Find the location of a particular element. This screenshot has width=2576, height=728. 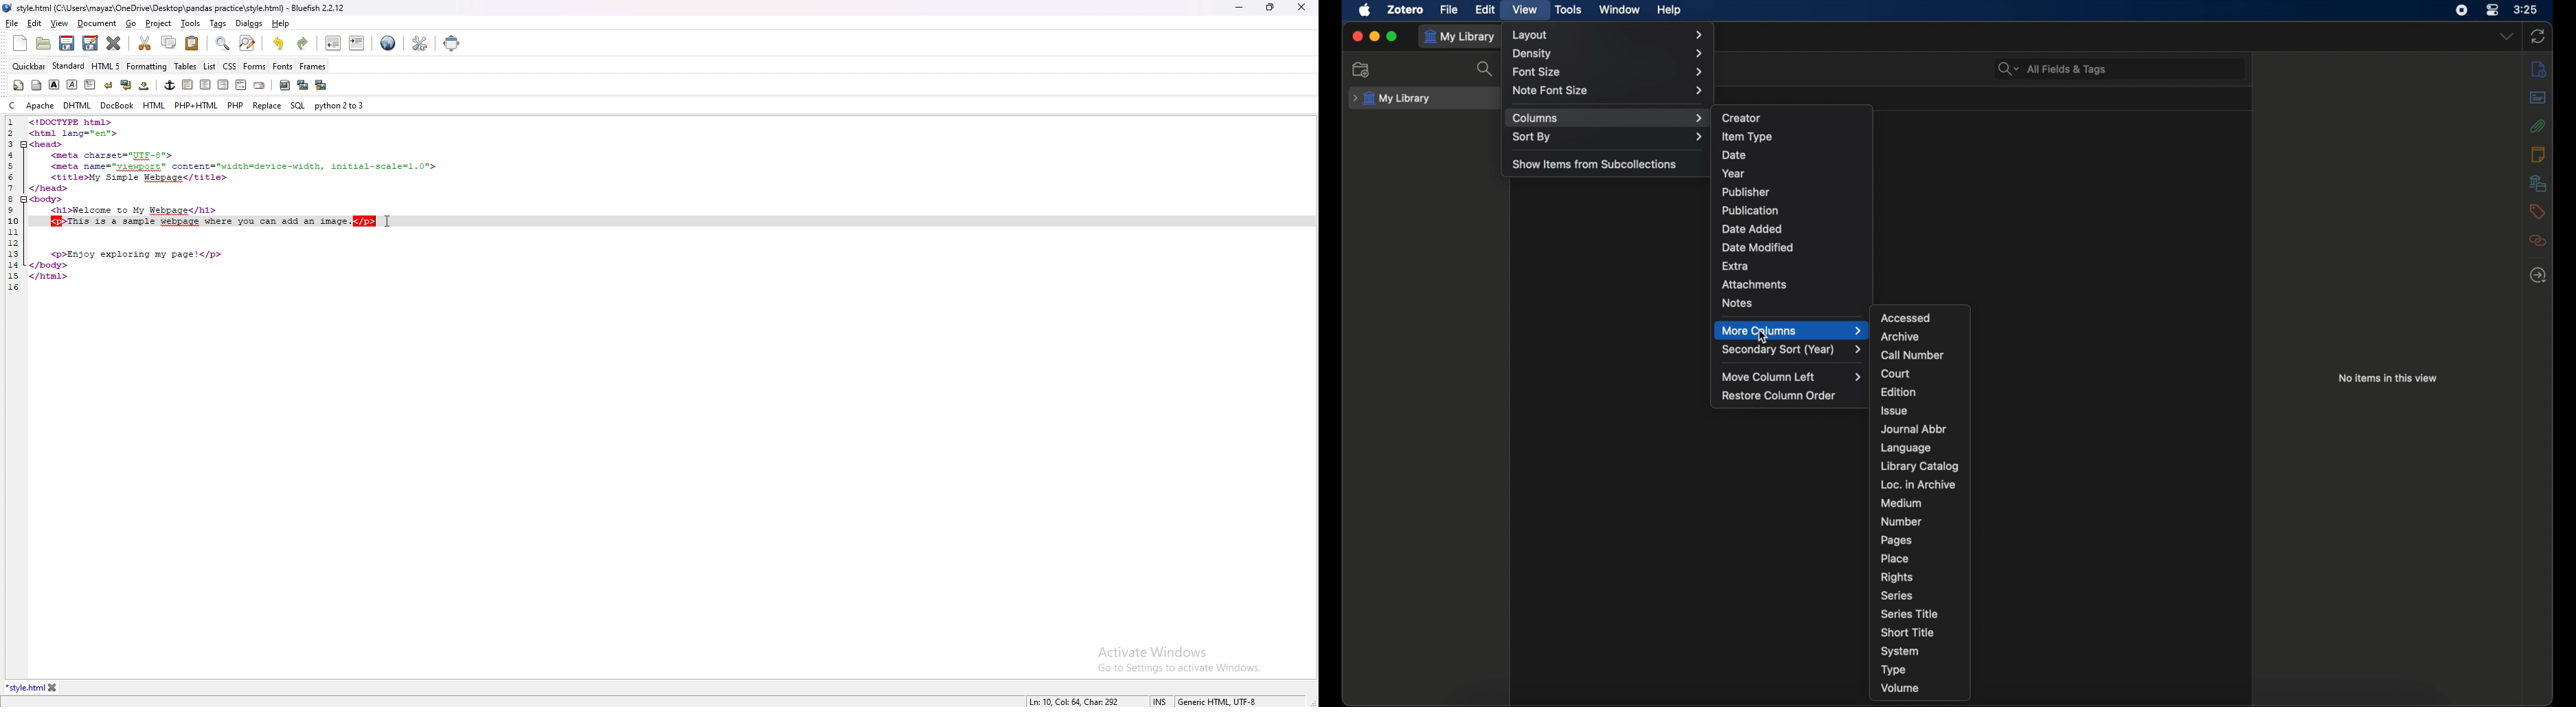

sync is located at coordinates (2539, 37).